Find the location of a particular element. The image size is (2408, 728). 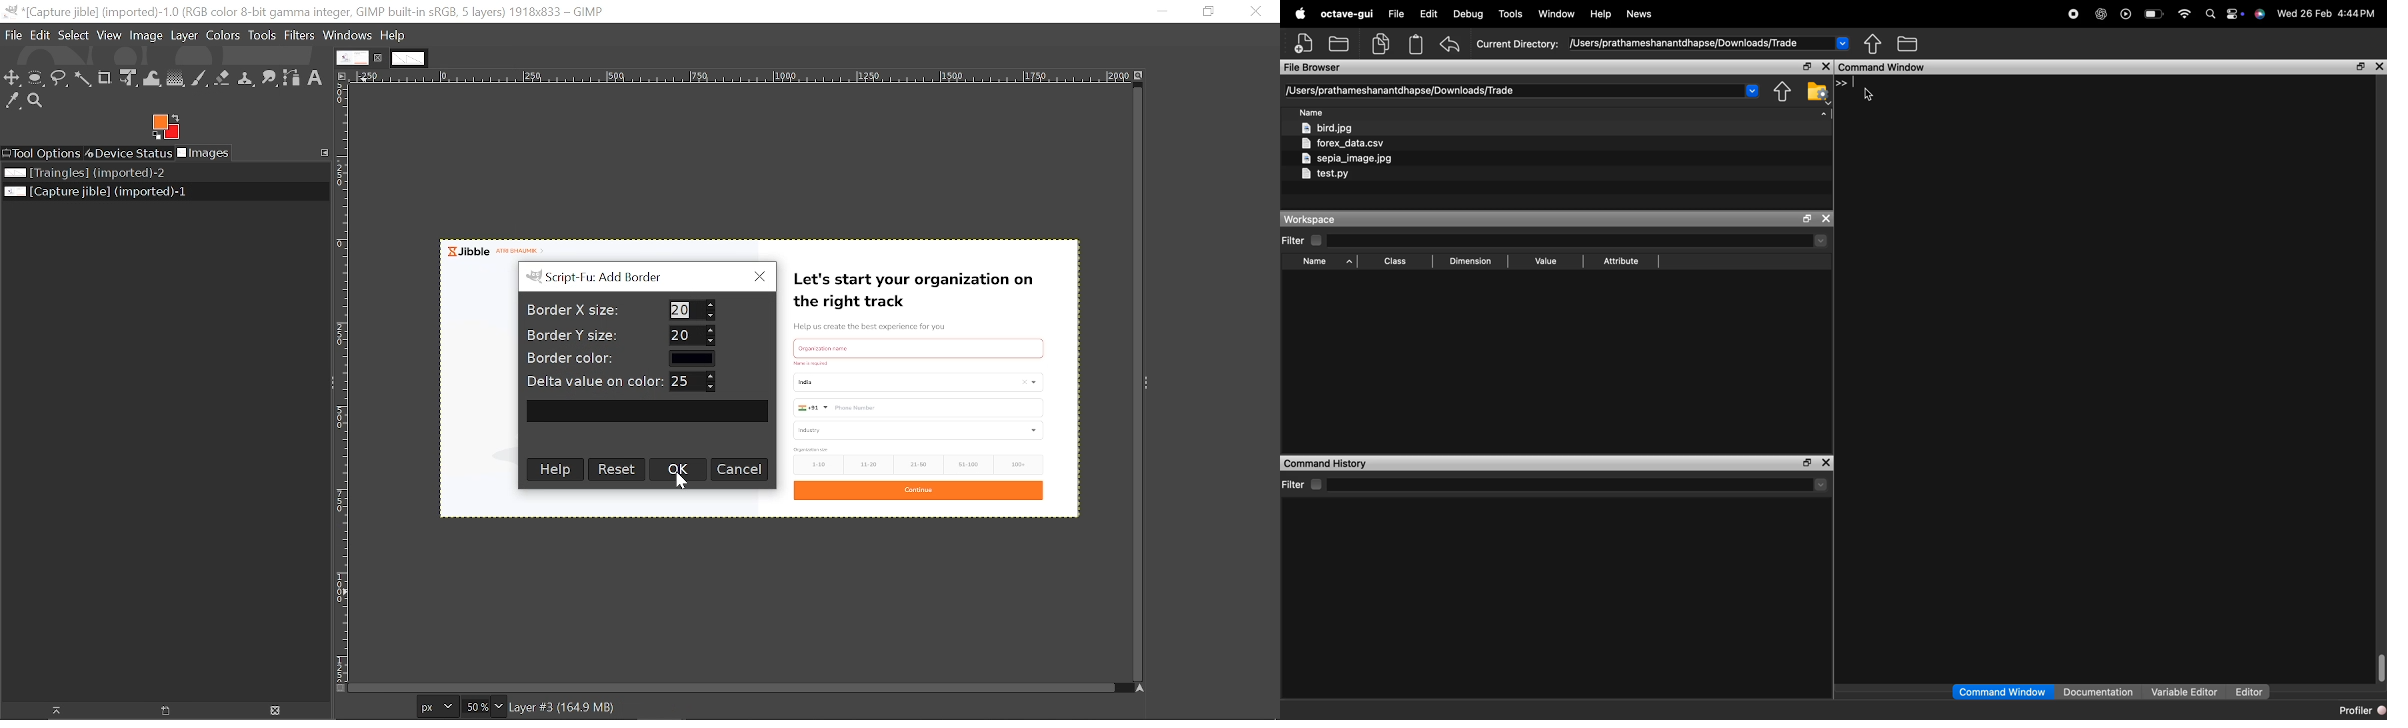

Configure this tab is located at coordinates (324, 152).